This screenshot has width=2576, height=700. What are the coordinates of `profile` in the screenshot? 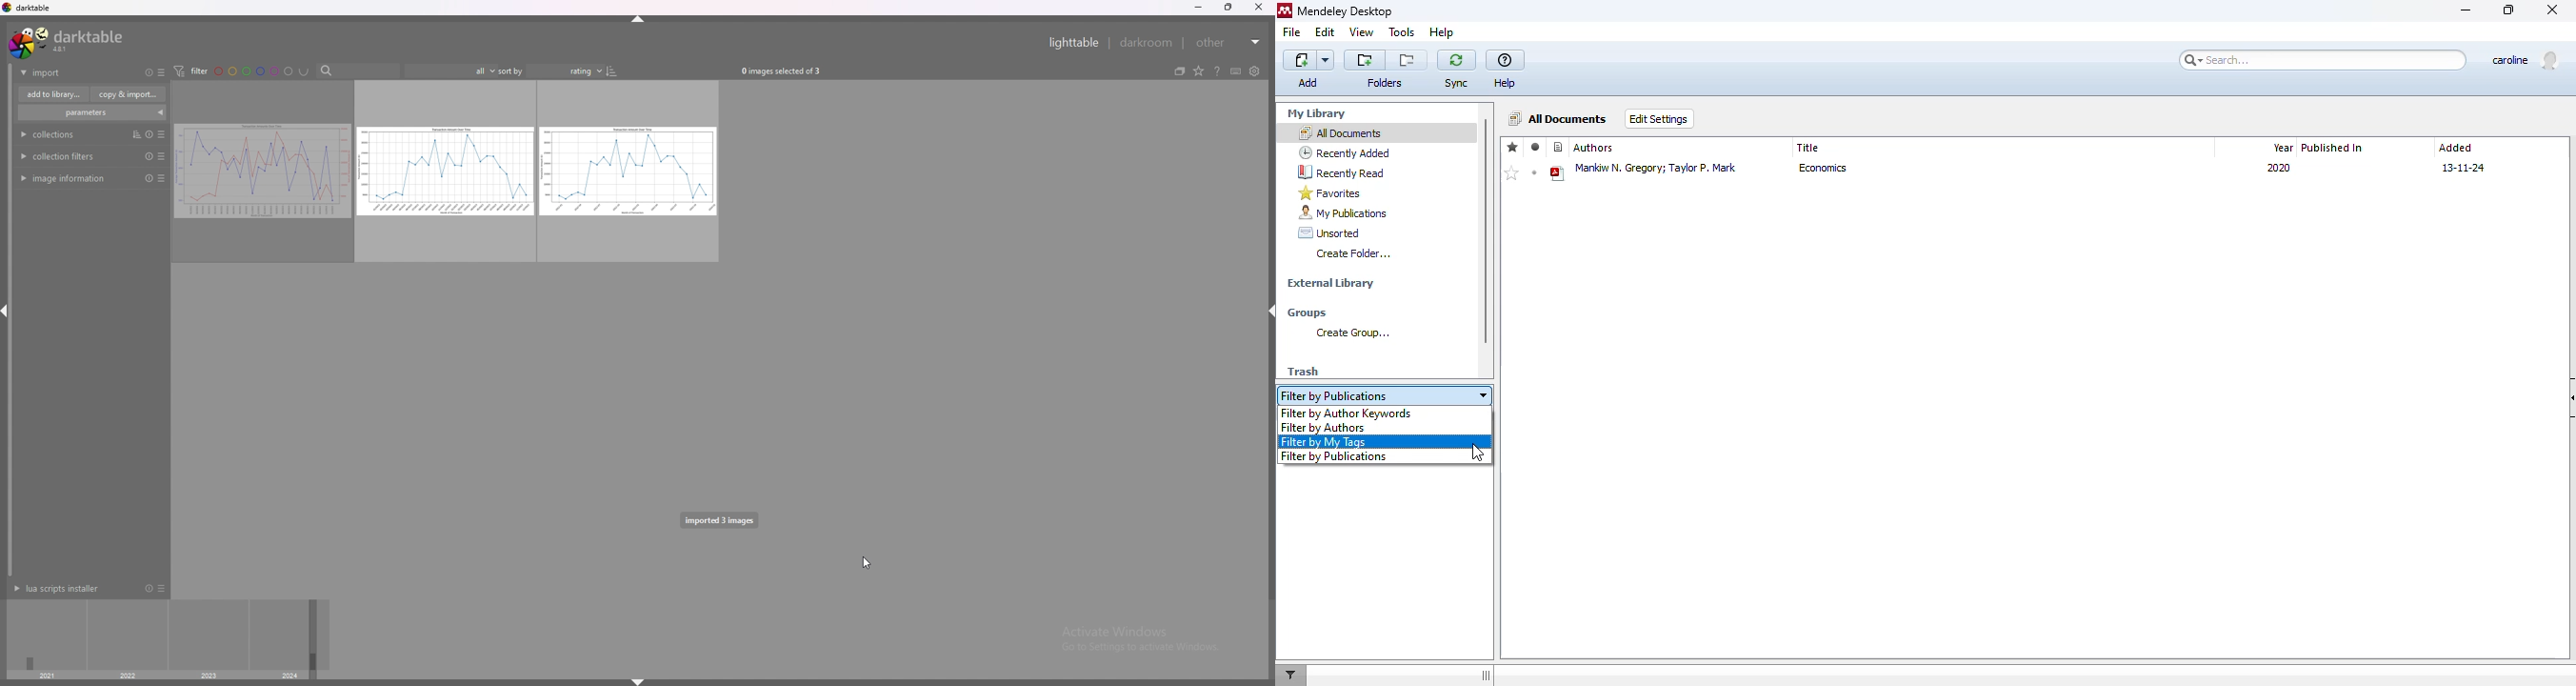 It's located at (2524, 60).